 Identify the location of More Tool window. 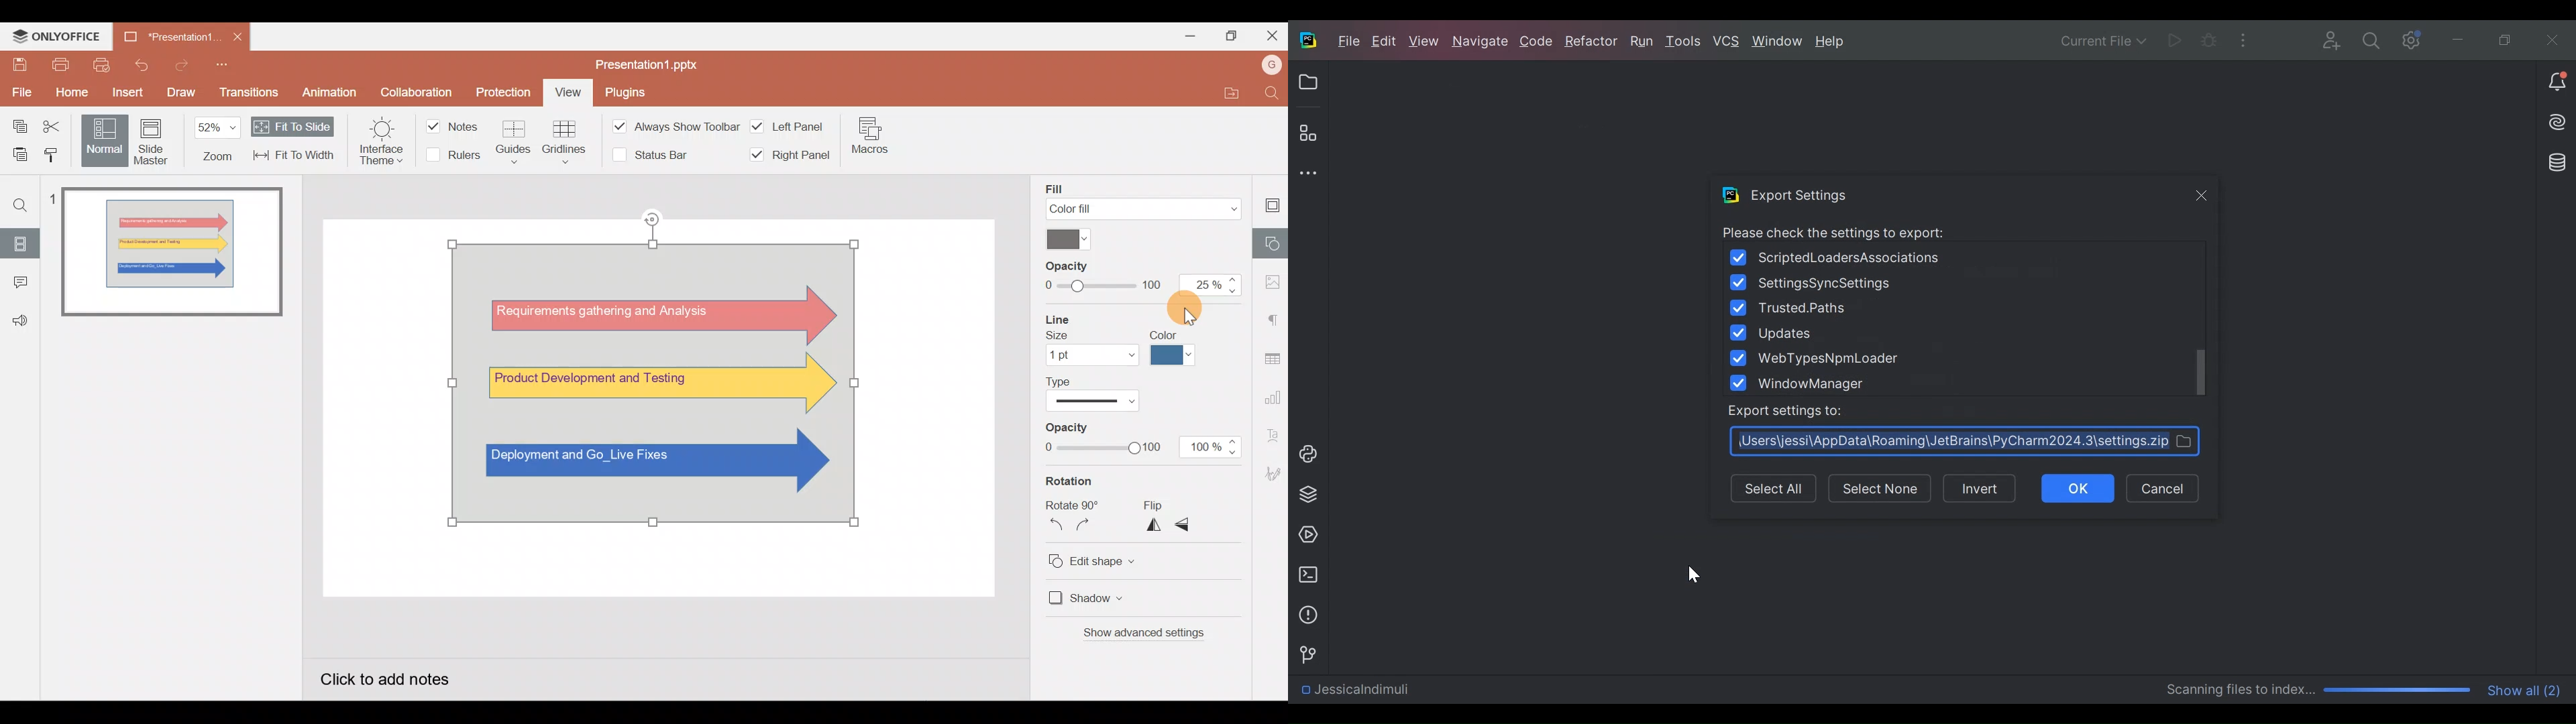
(1305, 173).